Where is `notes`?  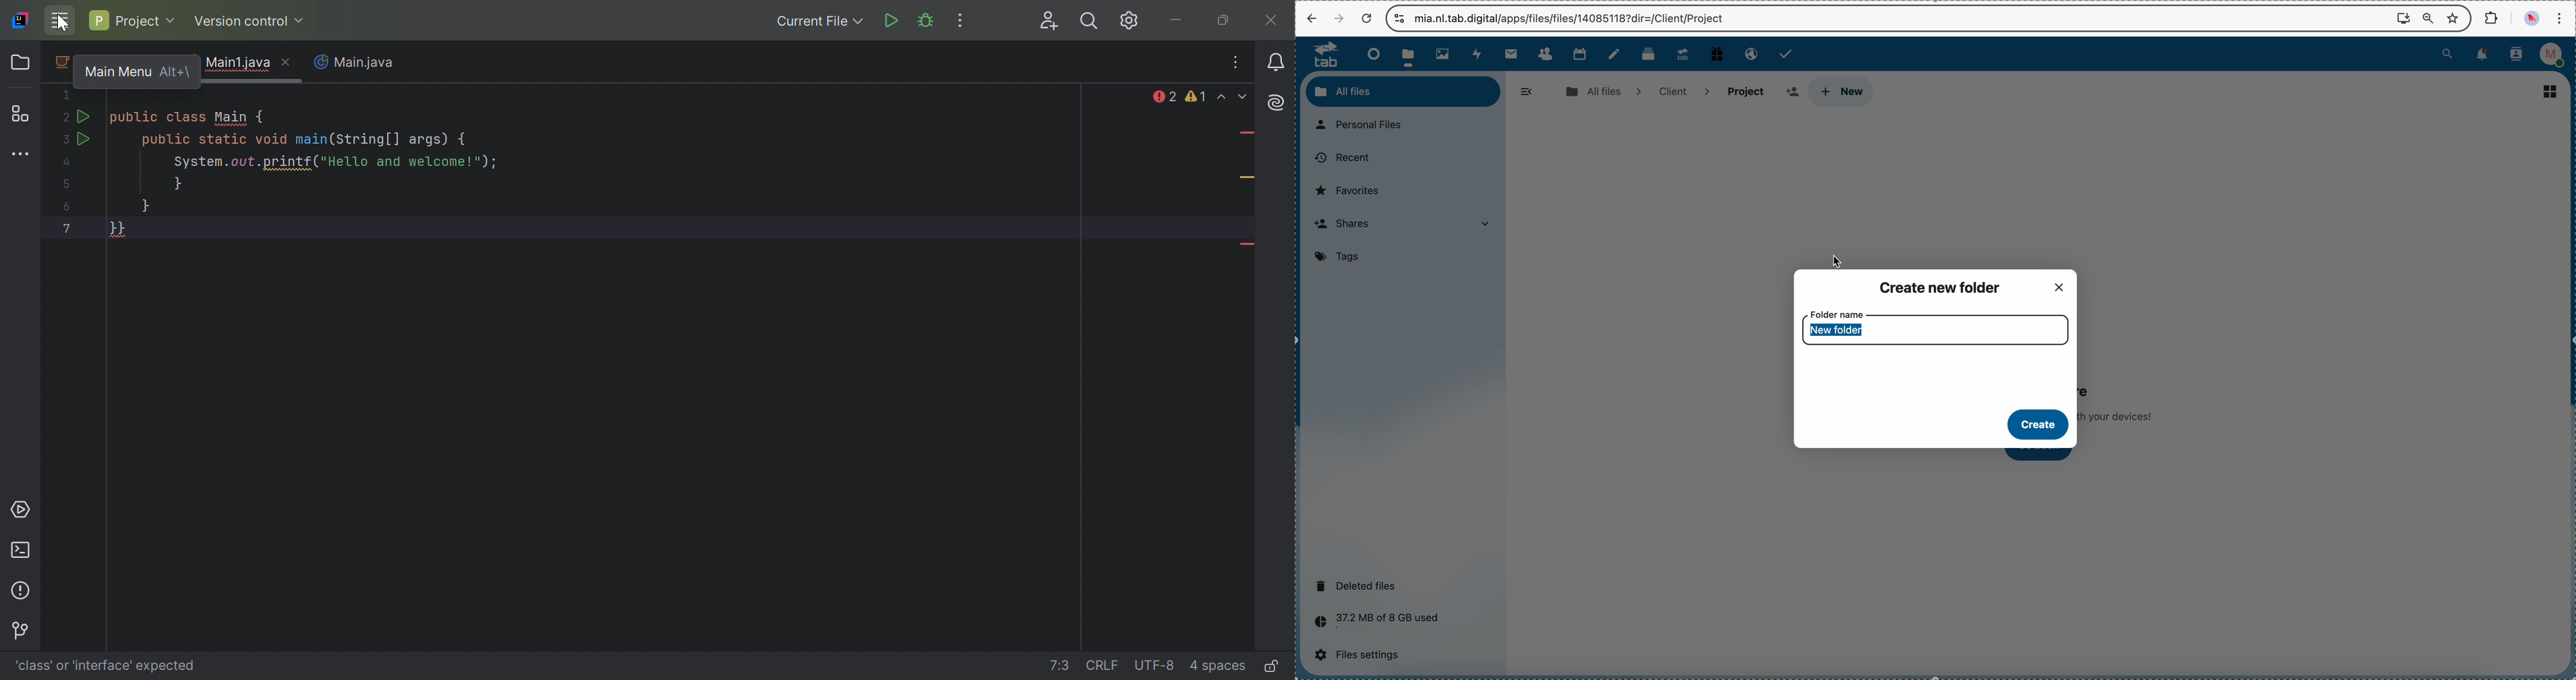
notes is located at coordinates (1616, 54).